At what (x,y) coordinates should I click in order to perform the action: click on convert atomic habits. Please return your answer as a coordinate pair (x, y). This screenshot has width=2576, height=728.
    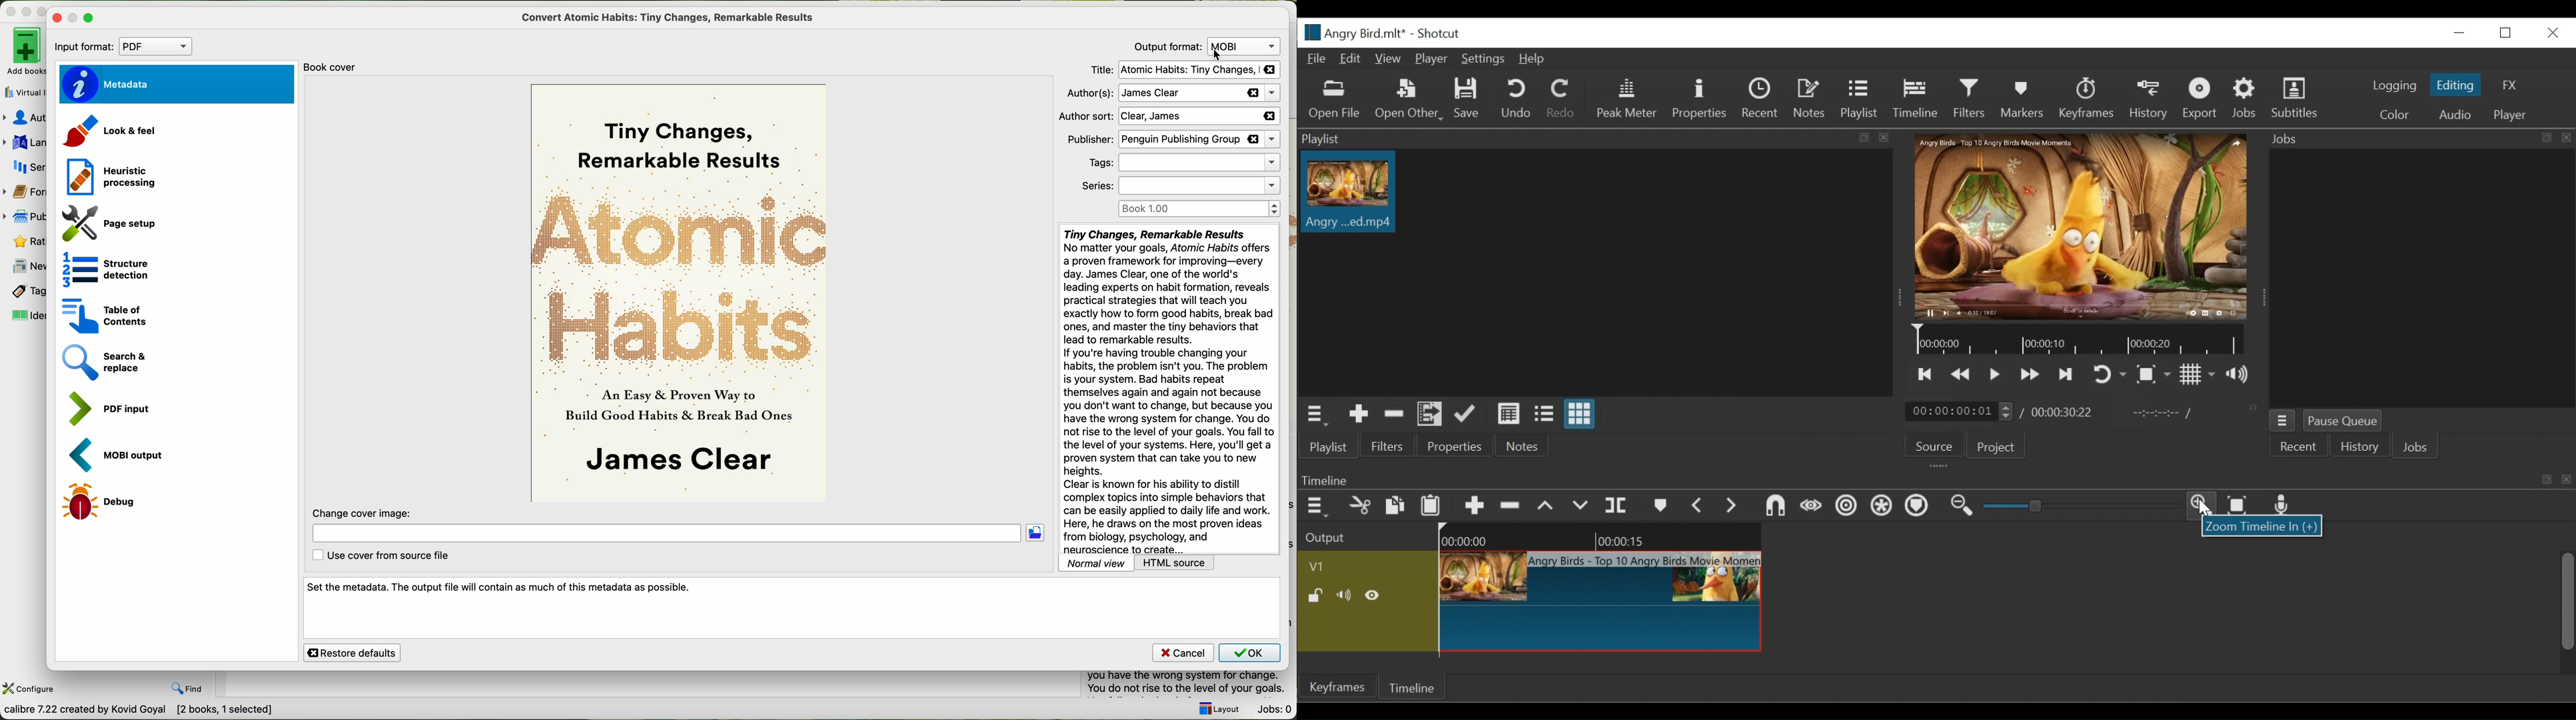
    Looking at the image, I should click on (672, 17).